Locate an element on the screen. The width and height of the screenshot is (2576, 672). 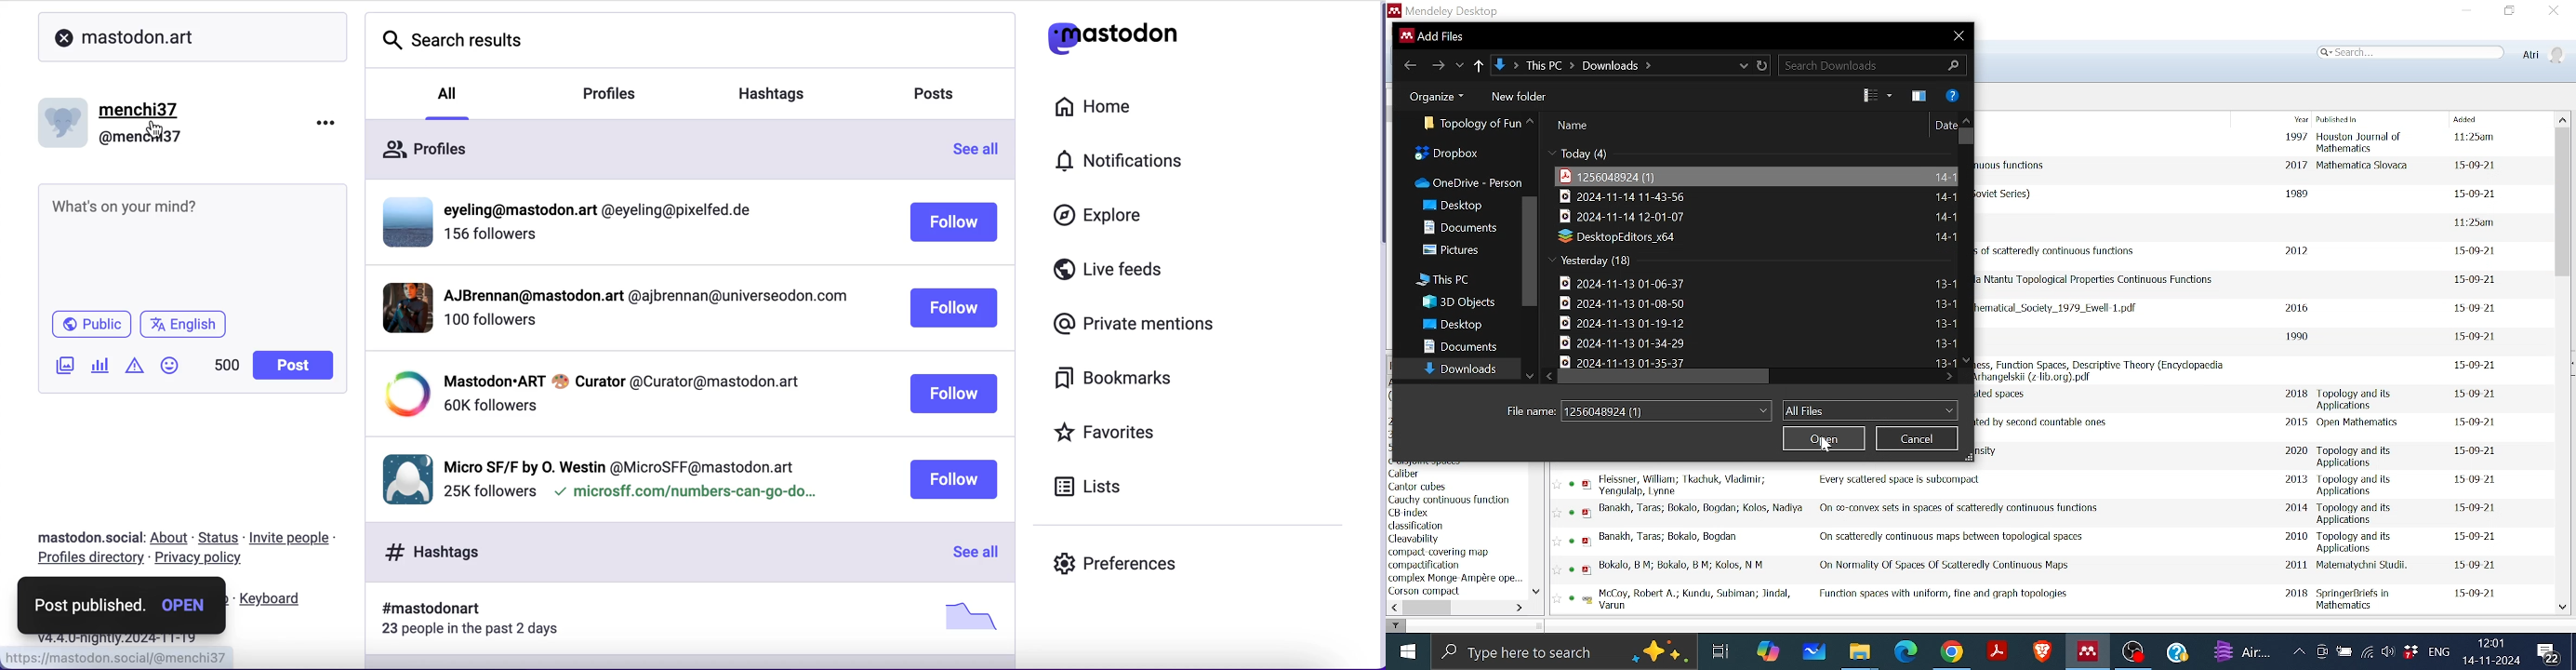
Internet access is located at coordinates (2368, 650).